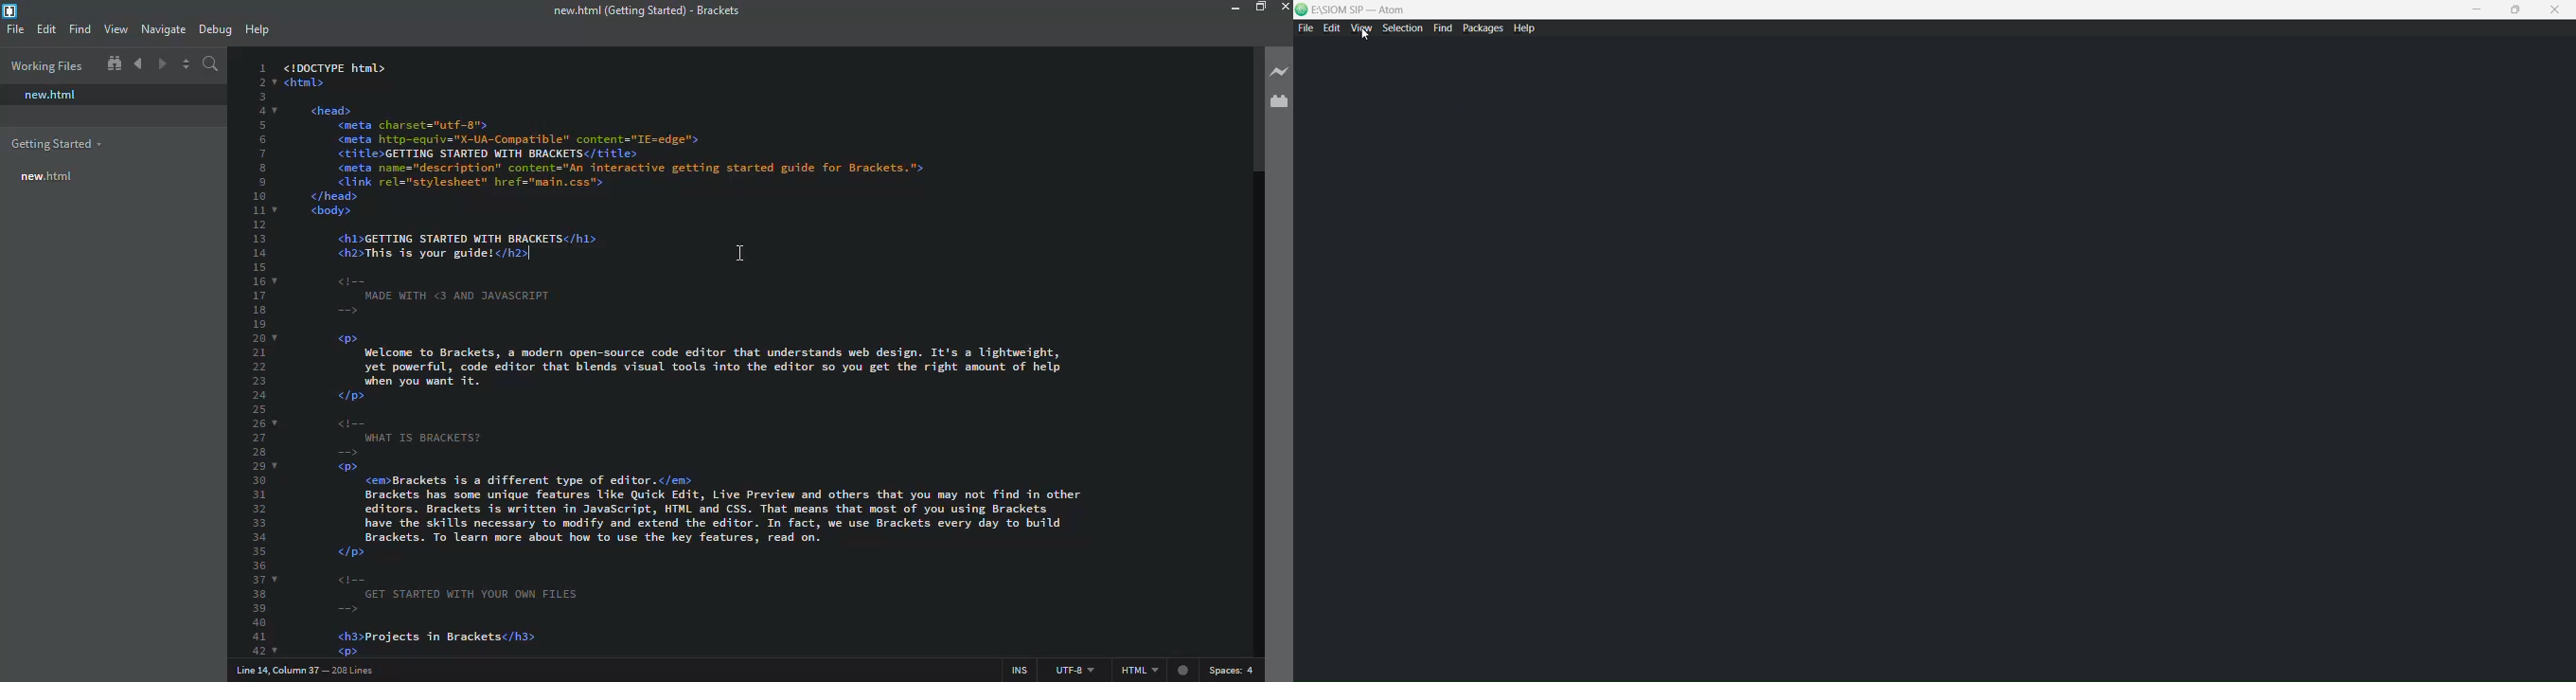 This screenshot has width=2576, height=700. I want to click on file, so click(1305, 29).